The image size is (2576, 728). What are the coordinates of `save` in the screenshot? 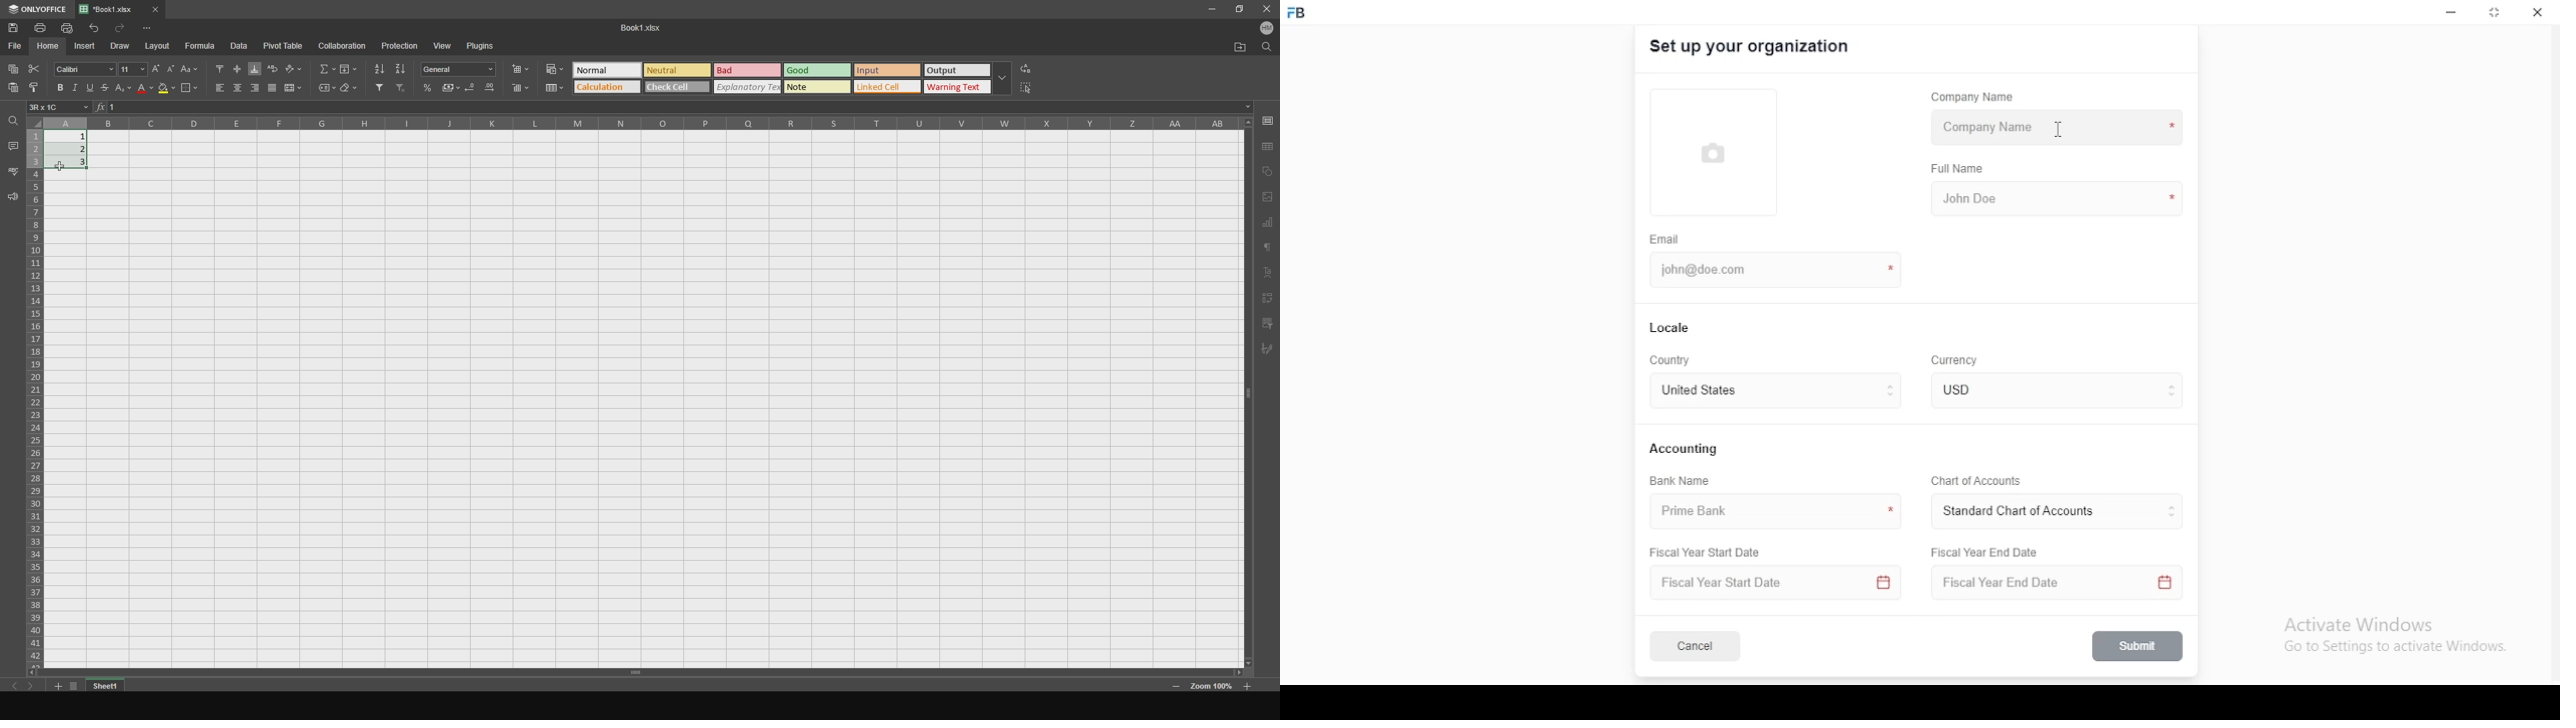 It's located at (17, 27).